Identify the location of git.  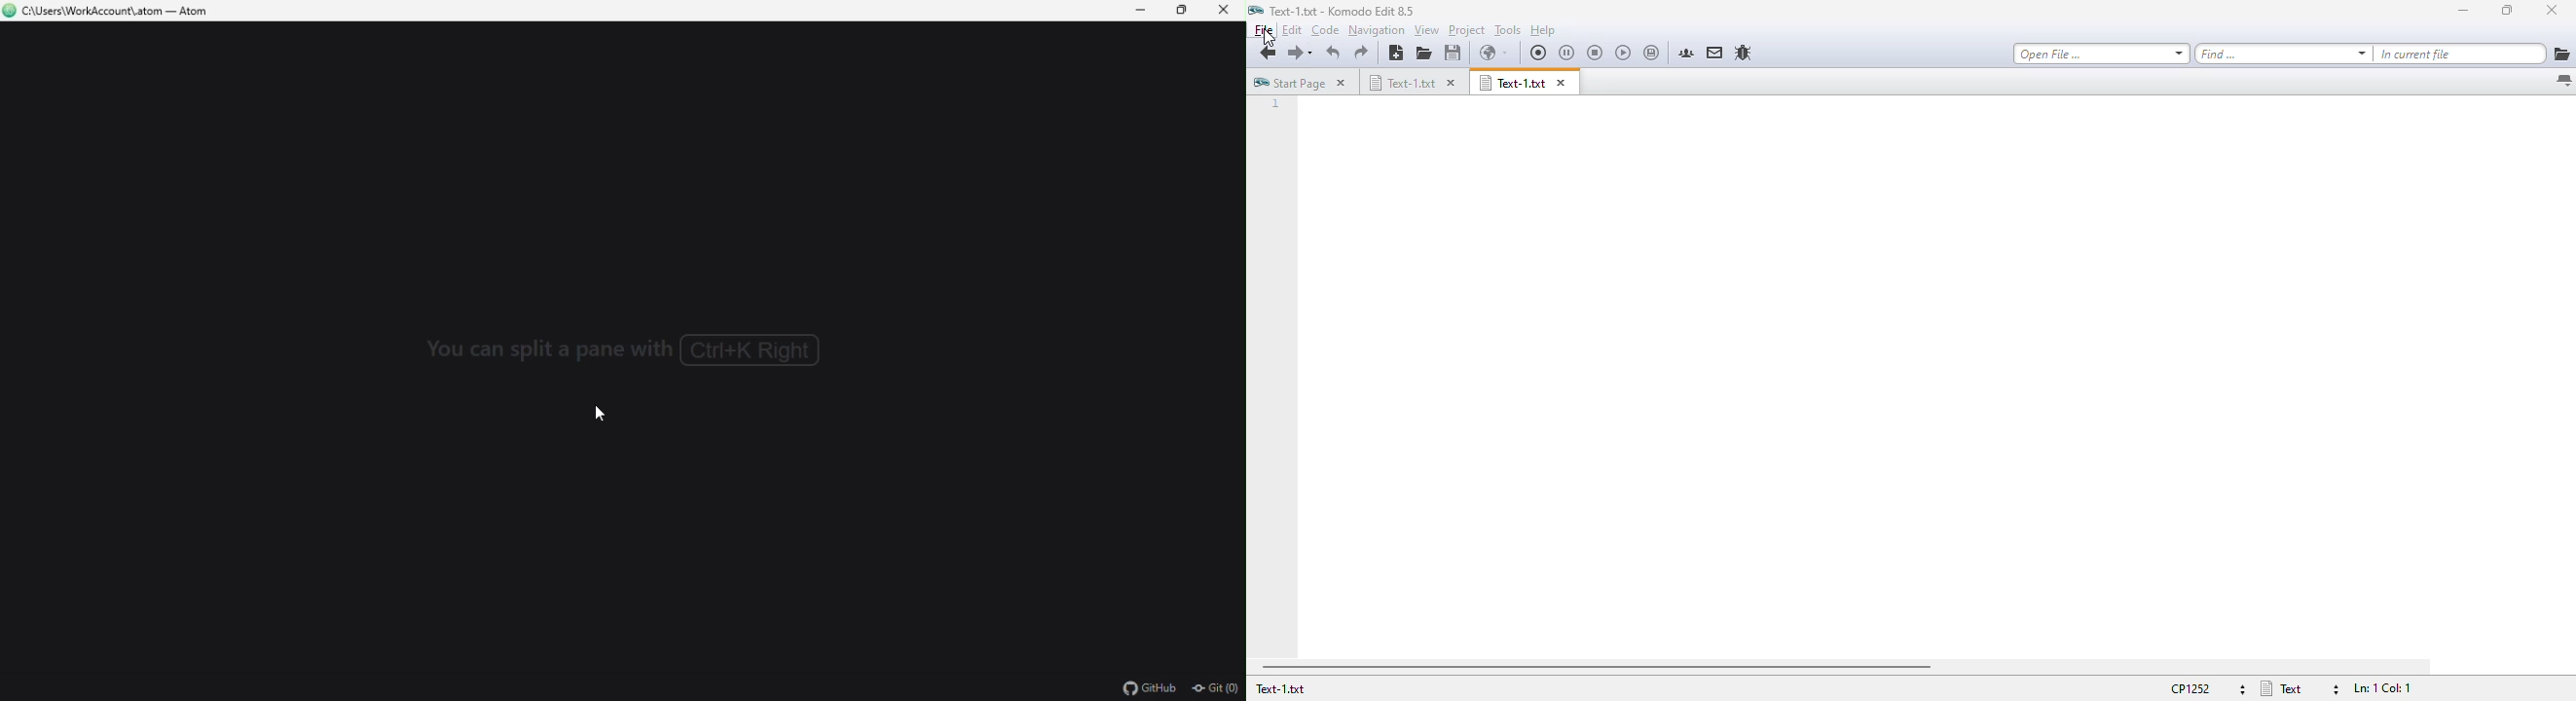
(1217, 687).